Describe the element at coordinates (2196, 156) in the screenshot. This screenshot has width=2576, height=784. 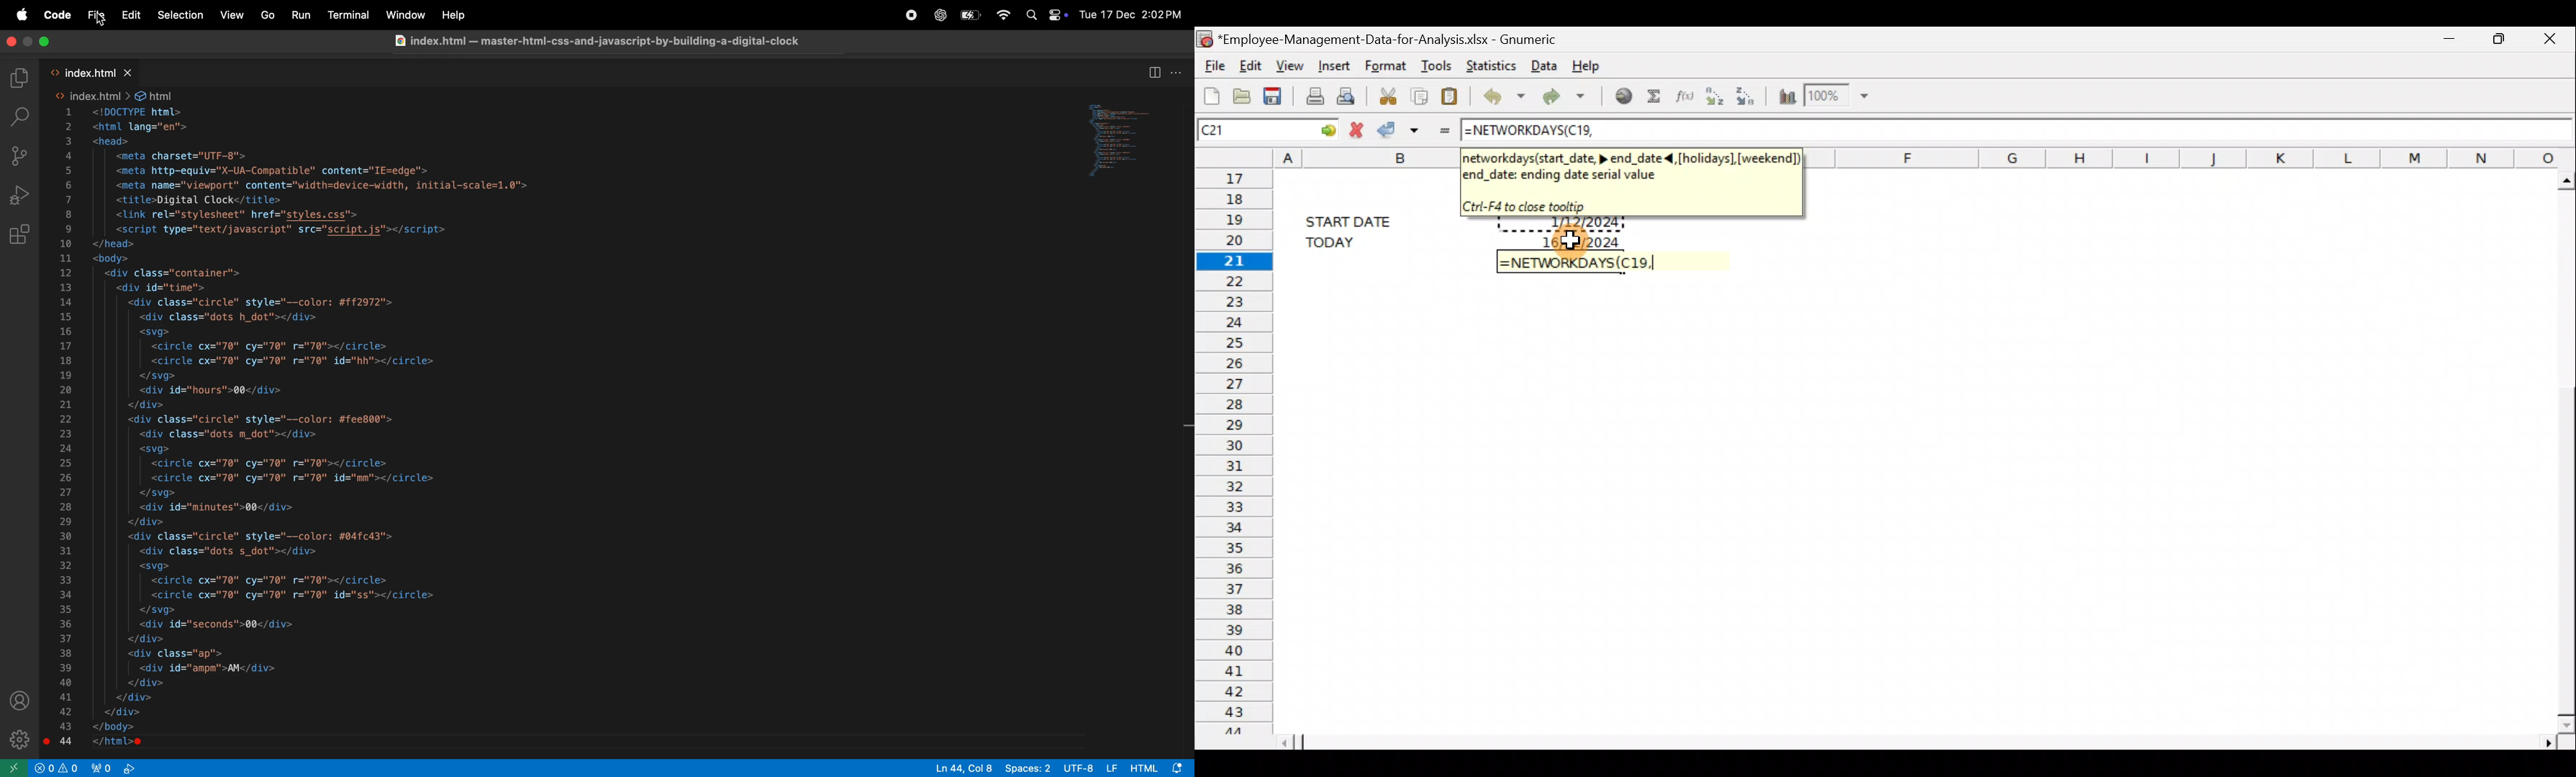
I see `Columns` at that location.